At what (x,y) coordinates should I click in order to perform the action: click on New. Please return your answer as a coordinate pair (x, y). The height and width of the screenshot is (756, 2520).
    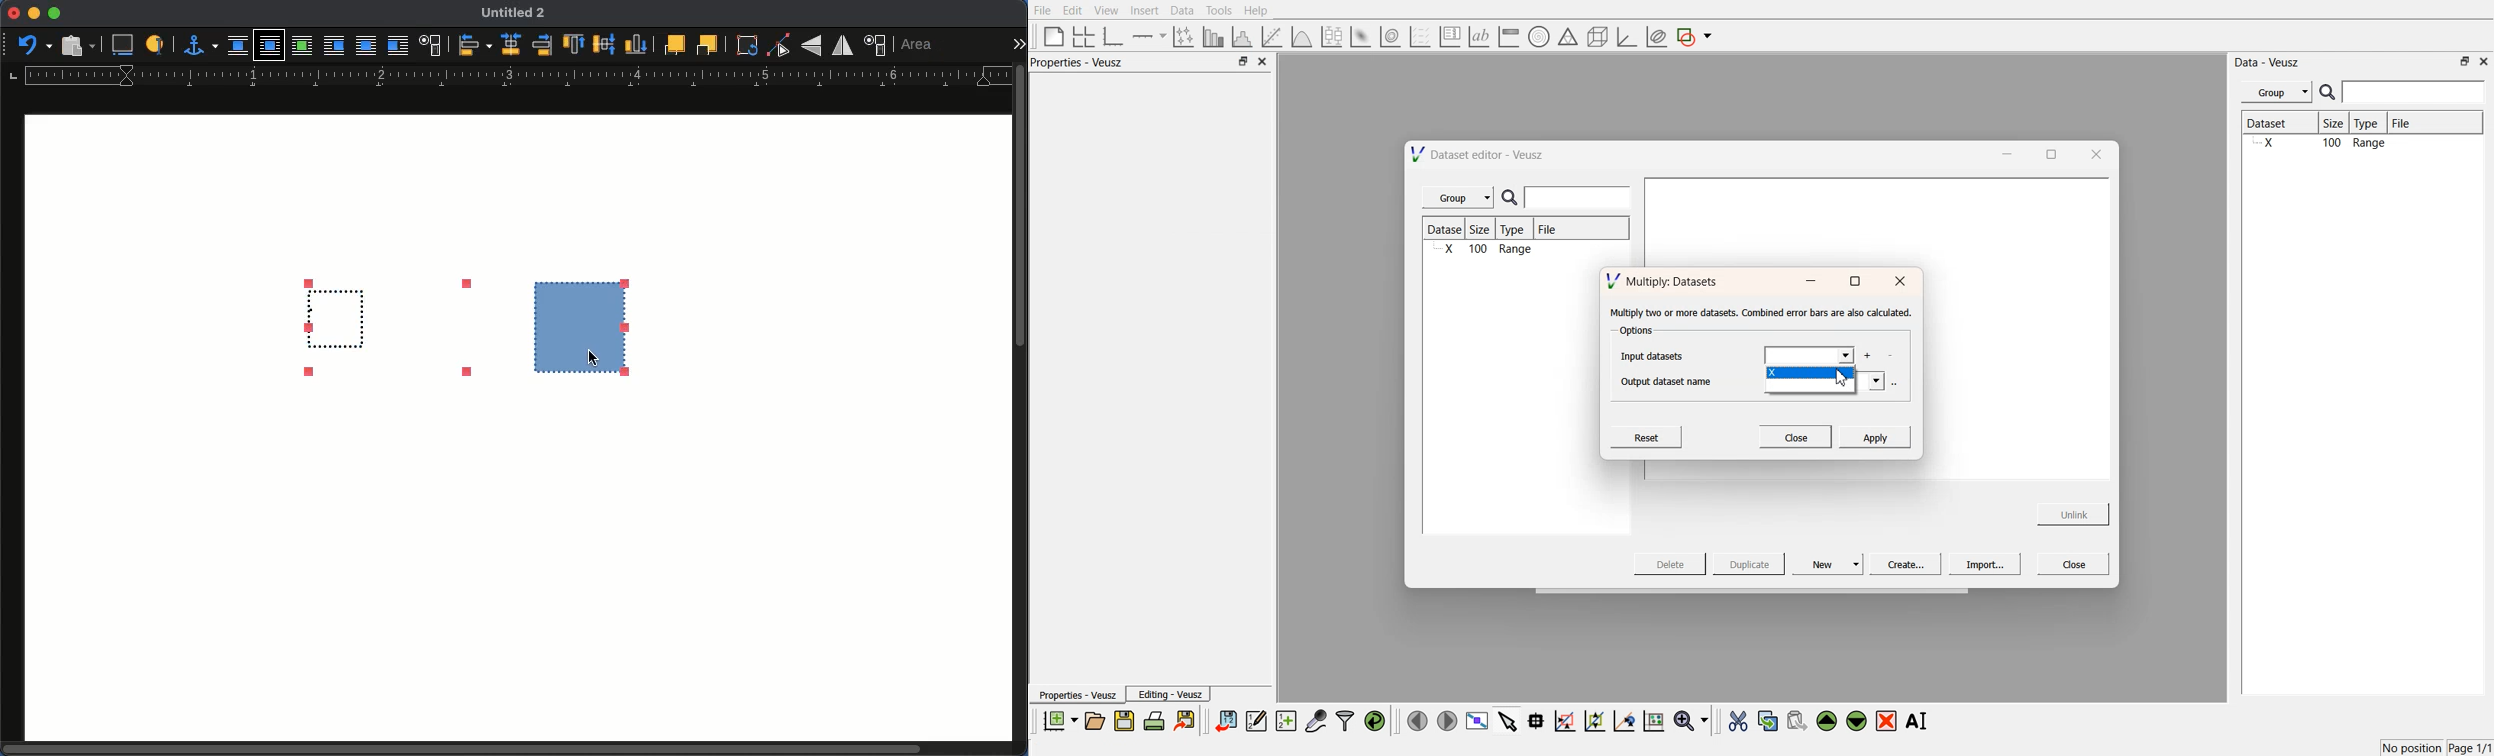
    Looking at the image, I should click on (1830, 564).